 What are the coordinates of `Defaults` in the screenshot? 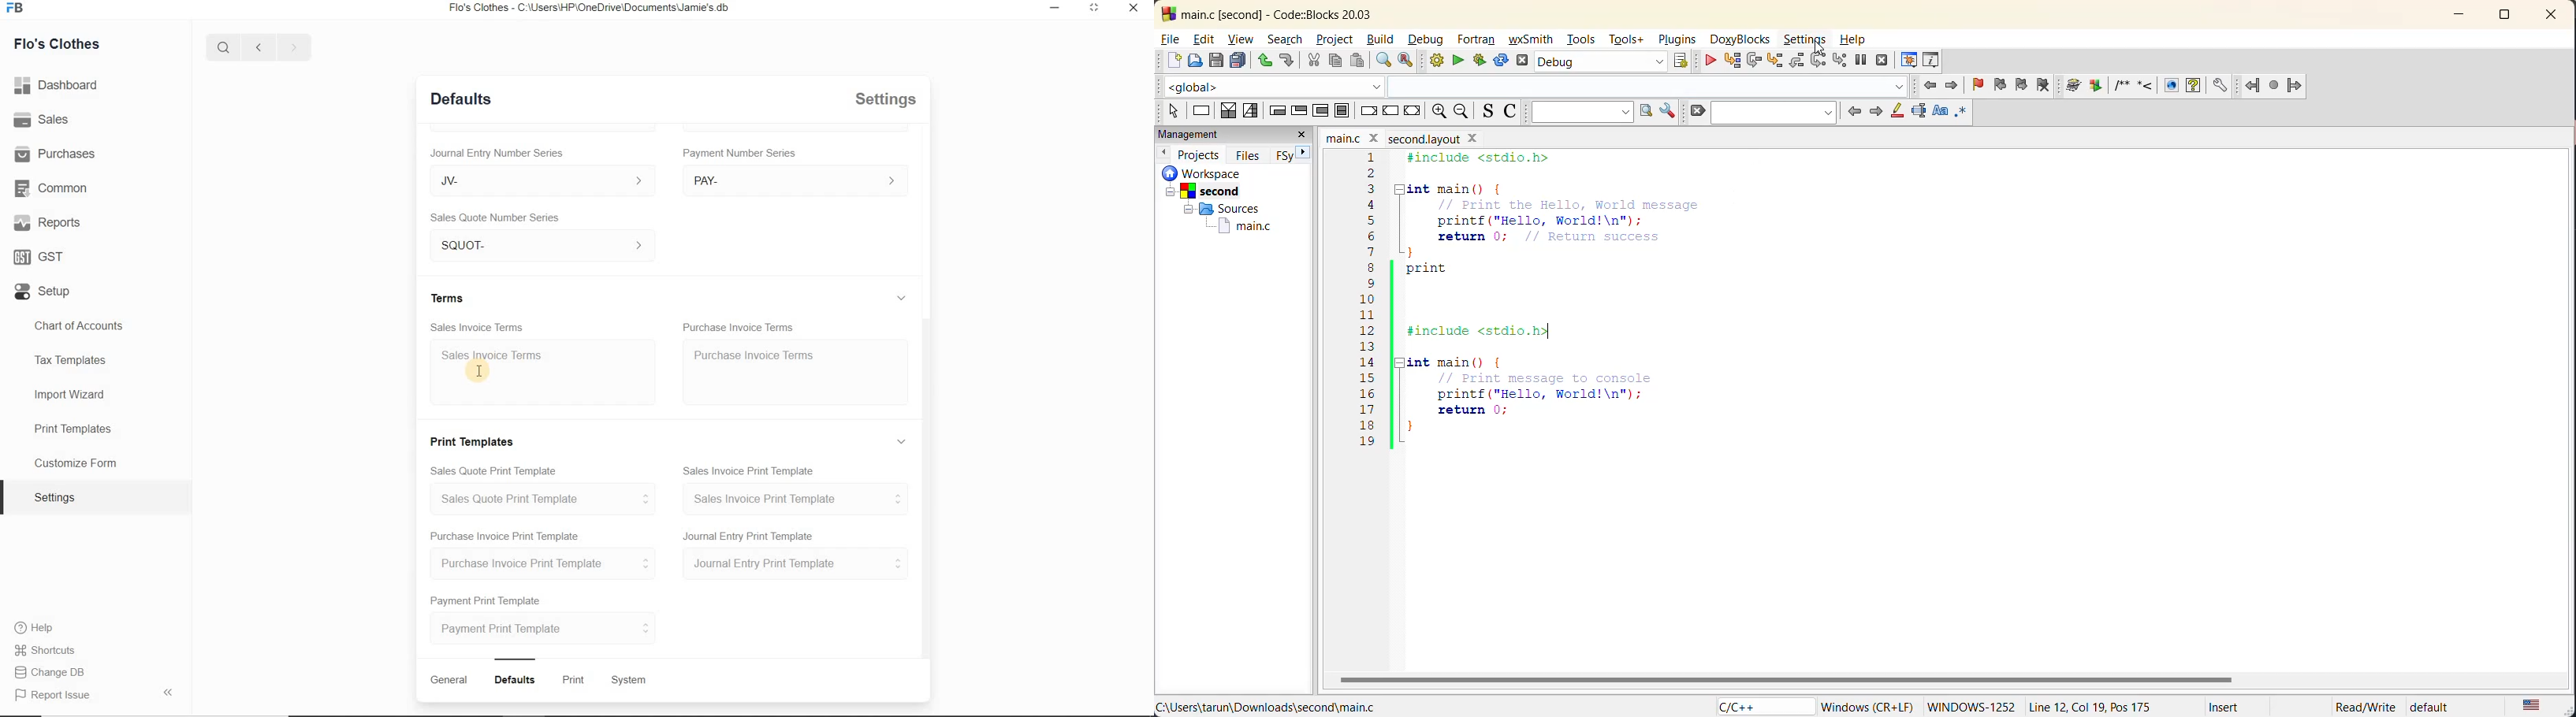 It's located at (461, 98).